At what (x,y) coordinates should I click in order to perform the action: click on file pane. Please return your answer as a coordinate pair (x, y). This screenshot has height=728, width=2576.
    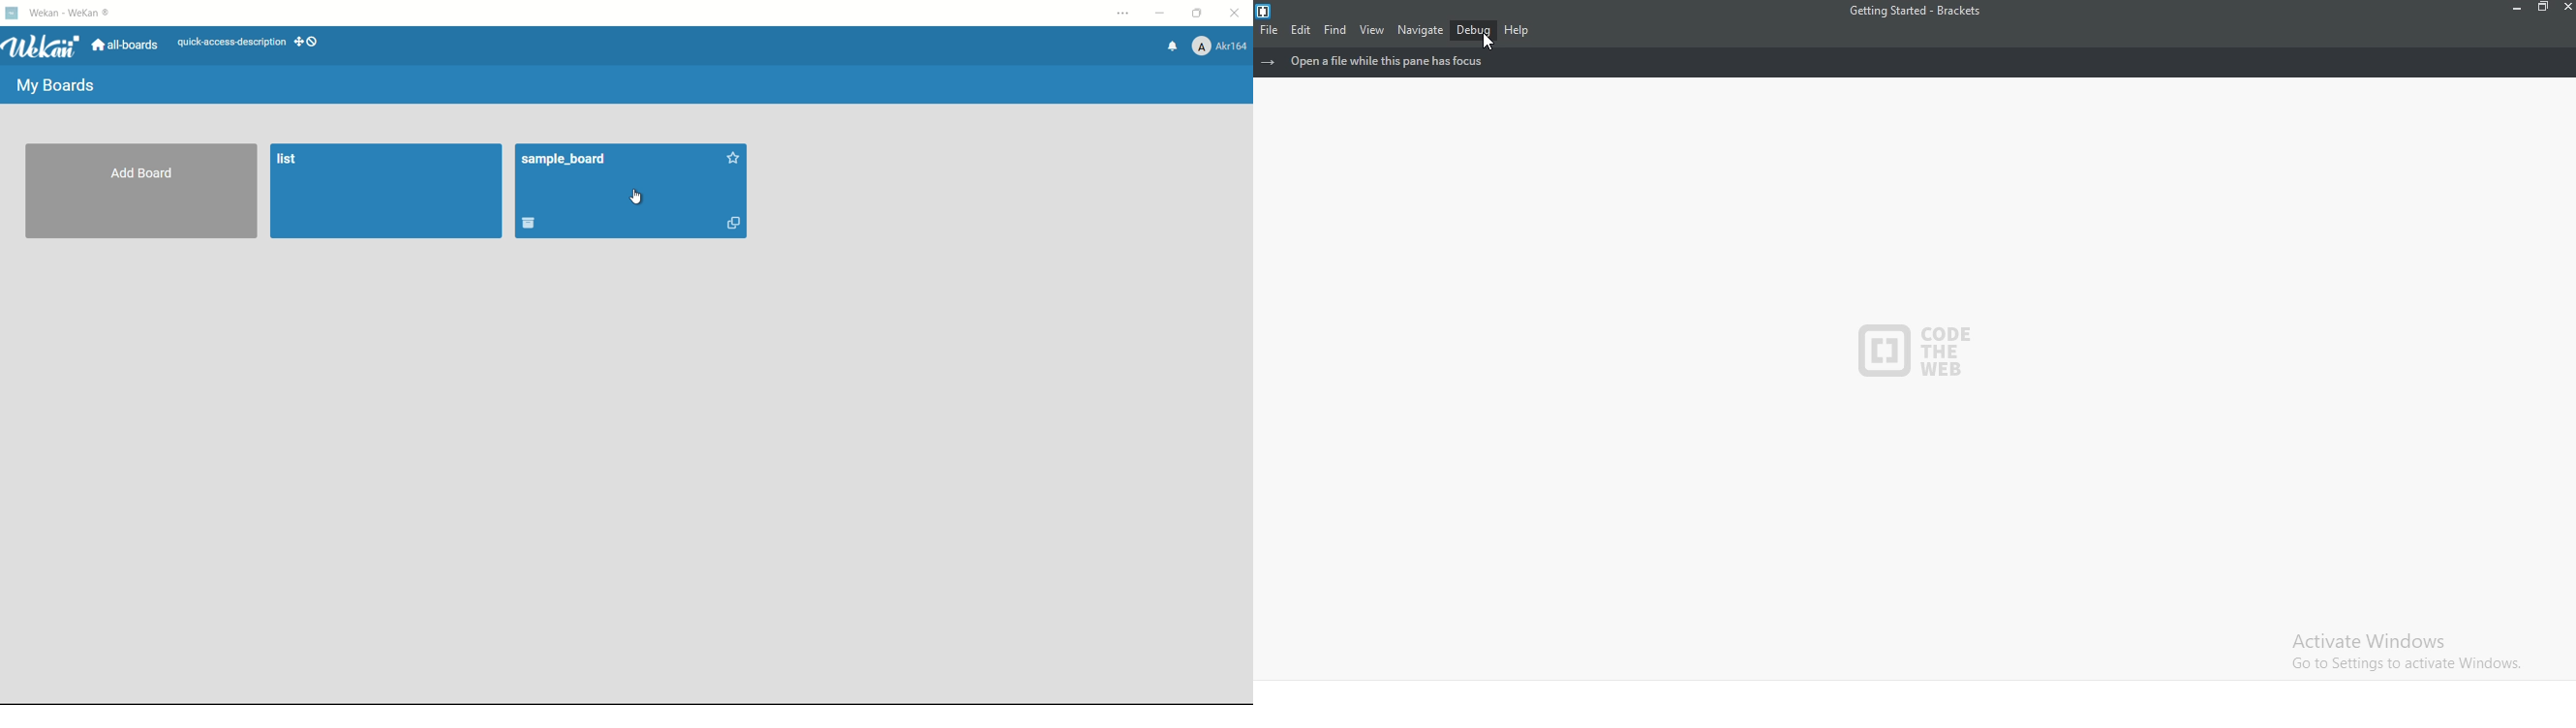
    Looking at the image, I should click on (1916, 62).